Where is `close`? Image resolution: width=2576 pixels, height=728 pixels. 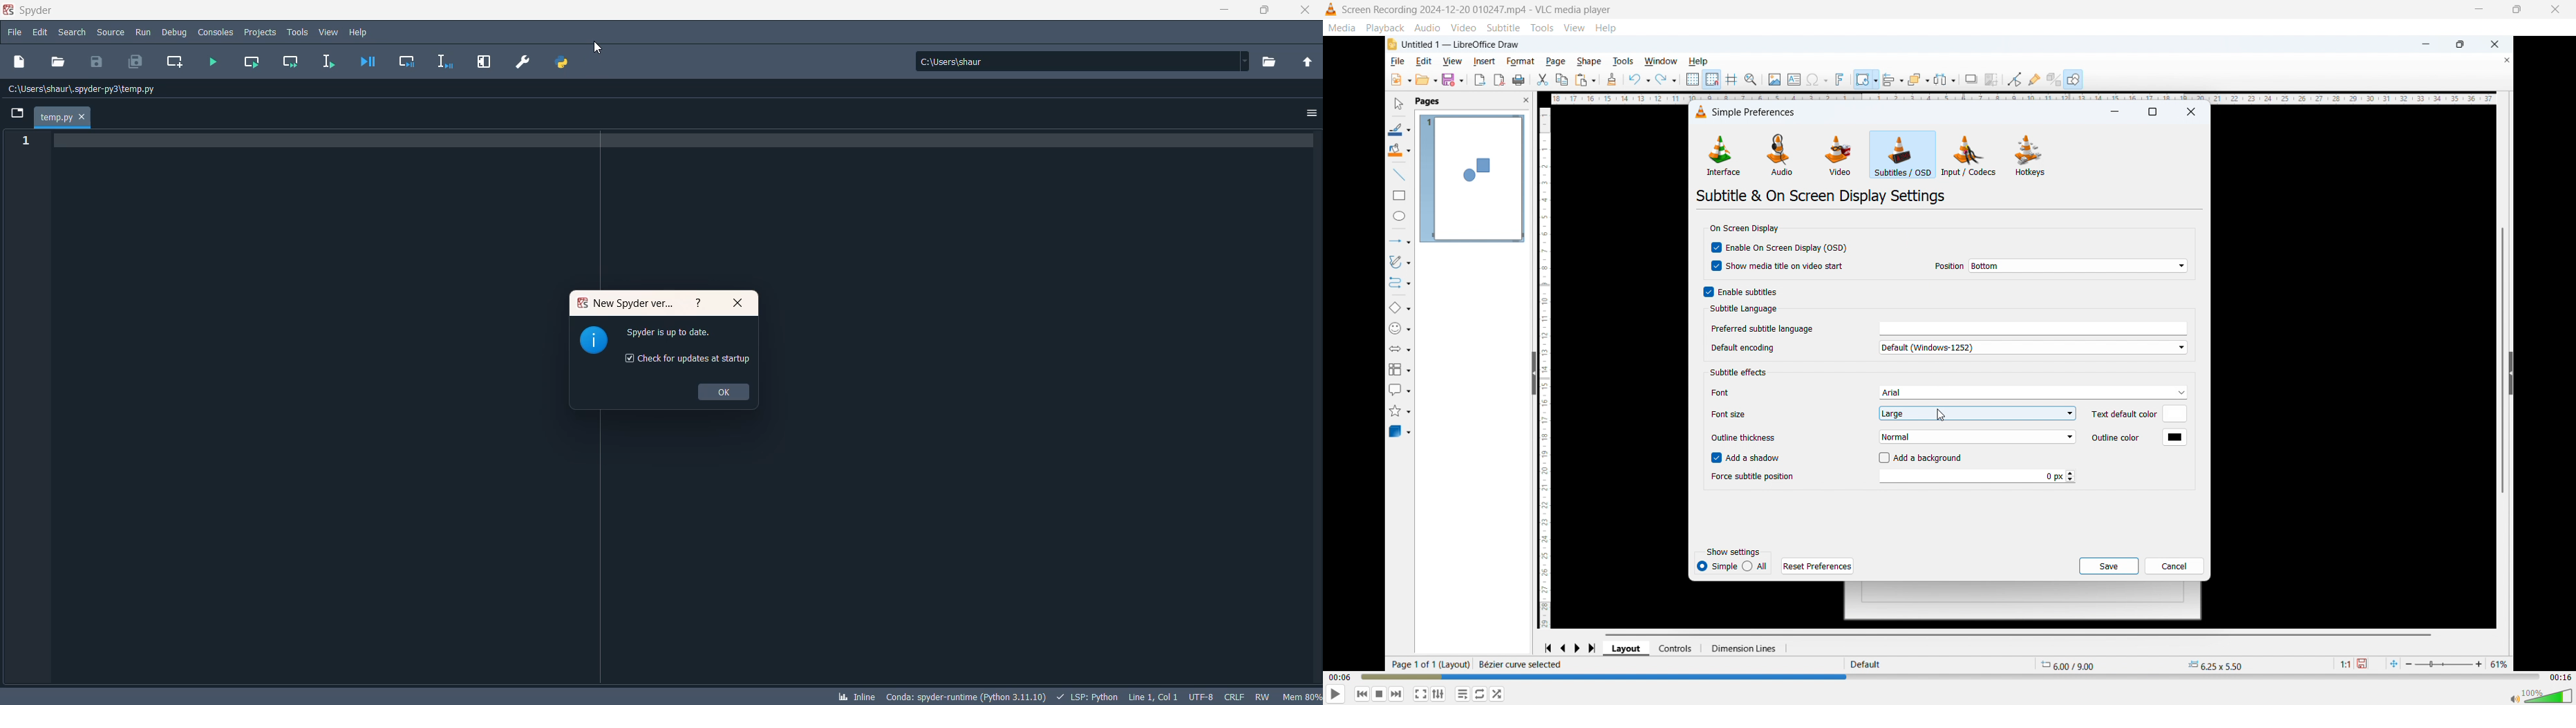
close is located at coordinates (739, 304).